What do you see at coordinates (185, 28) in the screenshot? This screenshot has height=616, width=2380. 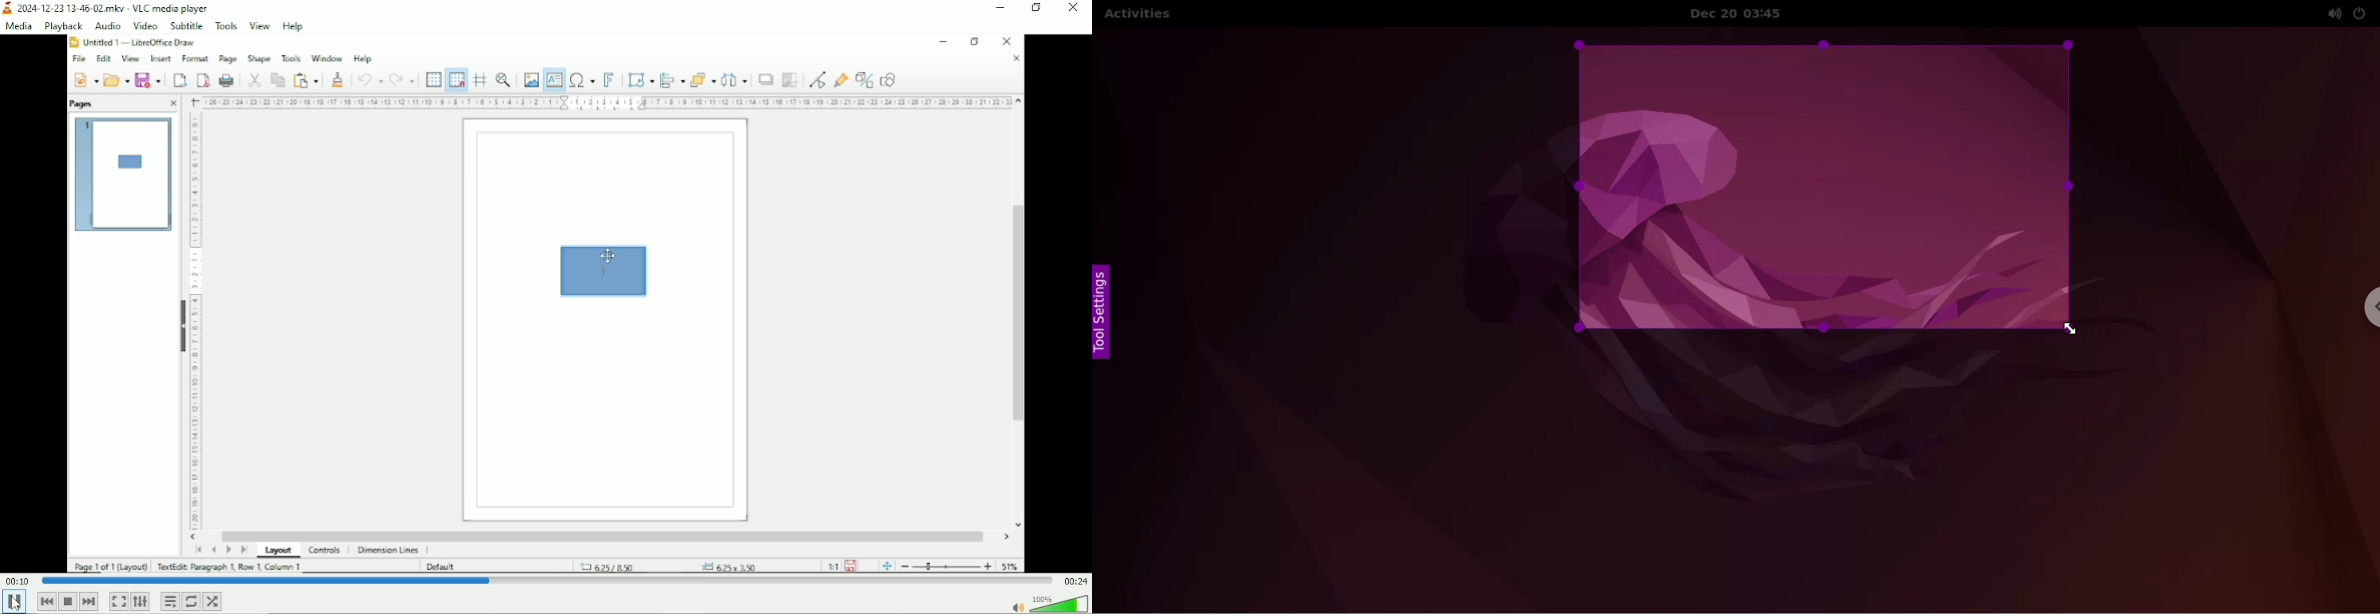 I see `Subtitle` at bounding box center [185, 28].